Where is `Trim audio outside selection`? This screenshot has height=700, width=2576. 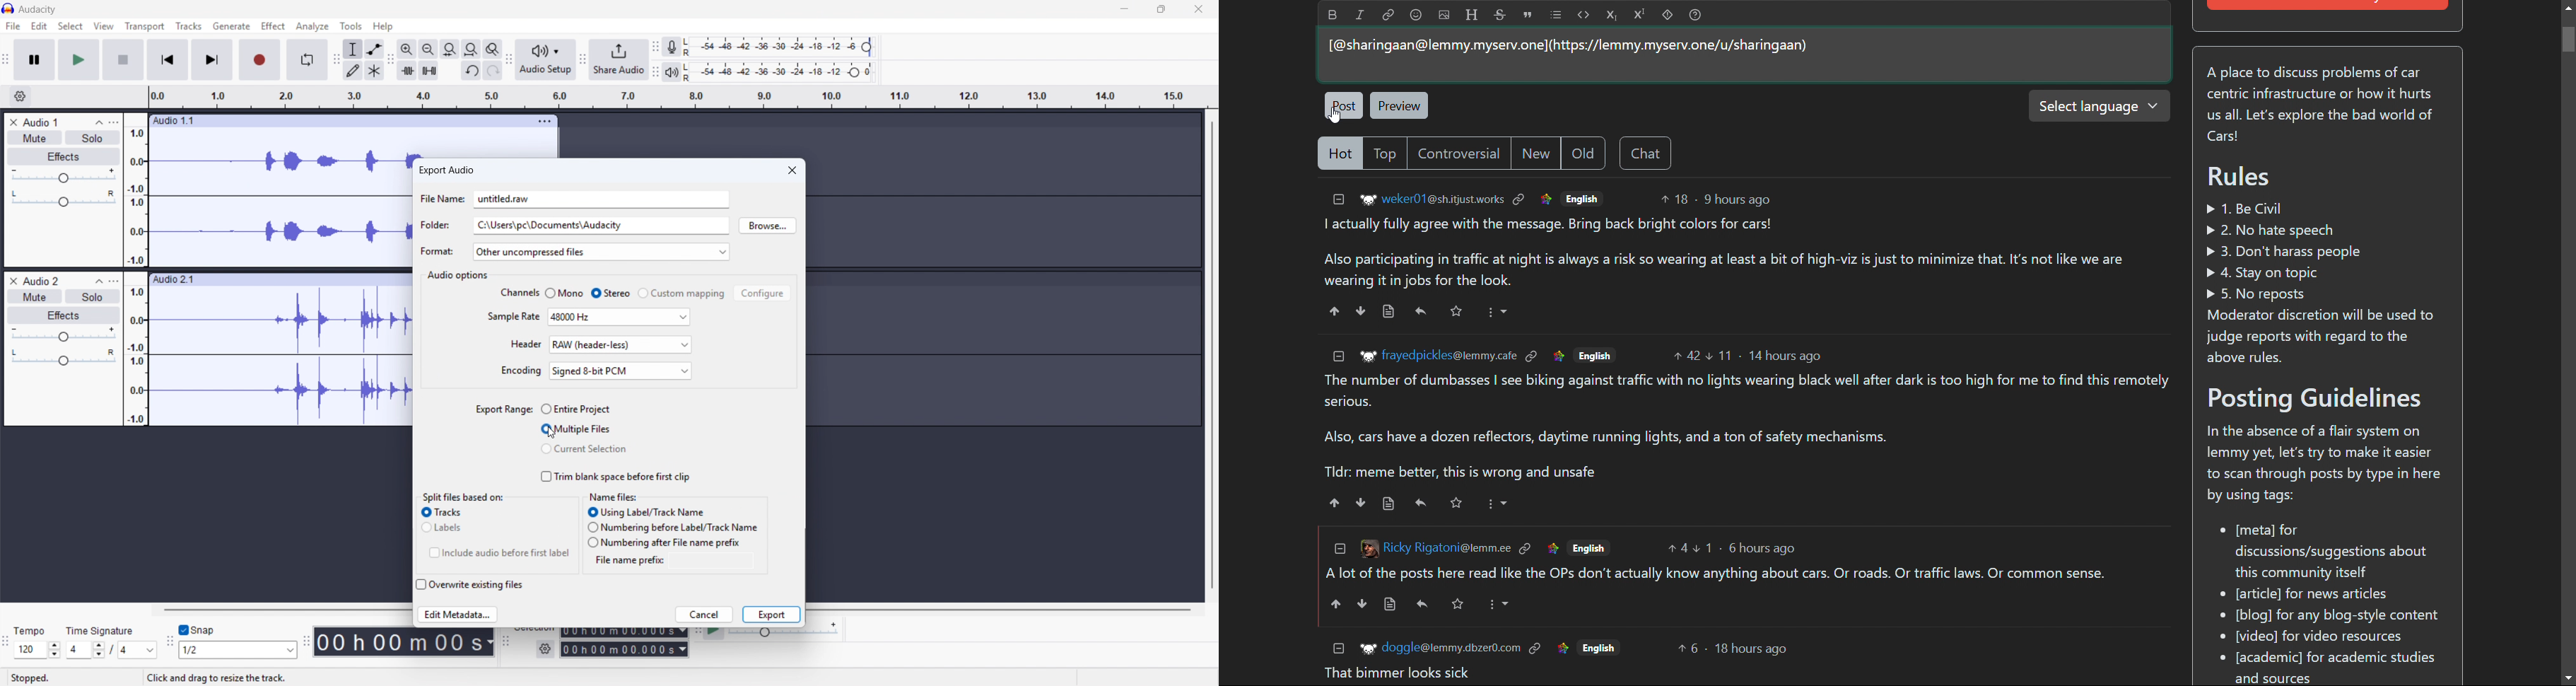 Trim audio outside selection is located at coordinates (407, 70).